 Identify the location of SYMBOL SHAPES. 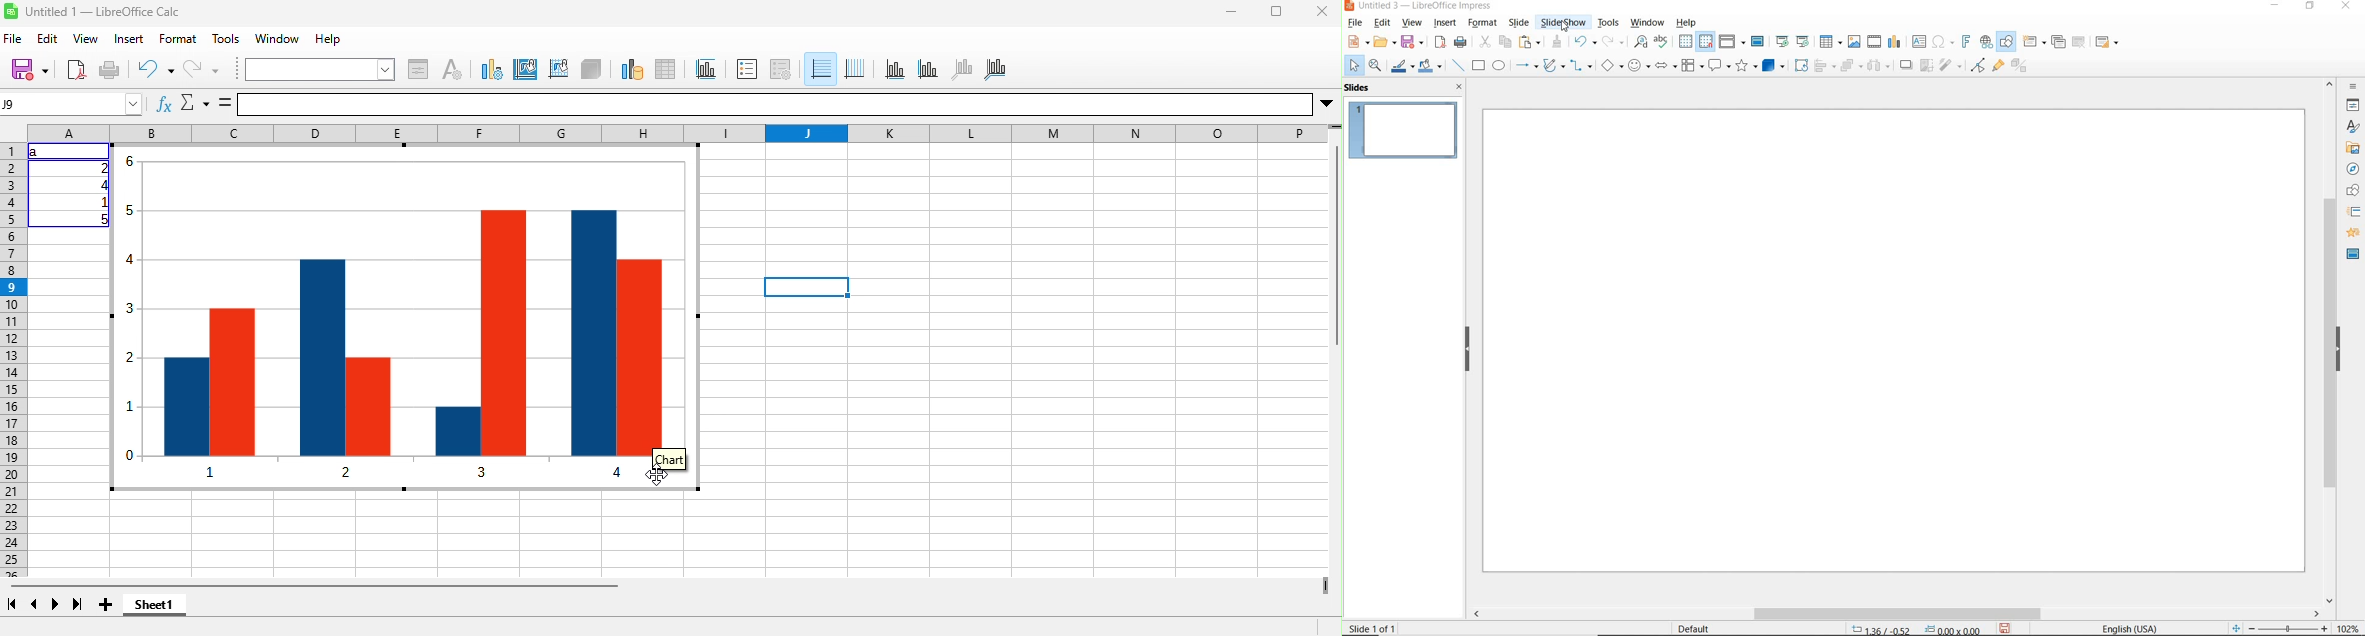
(1638, 65).